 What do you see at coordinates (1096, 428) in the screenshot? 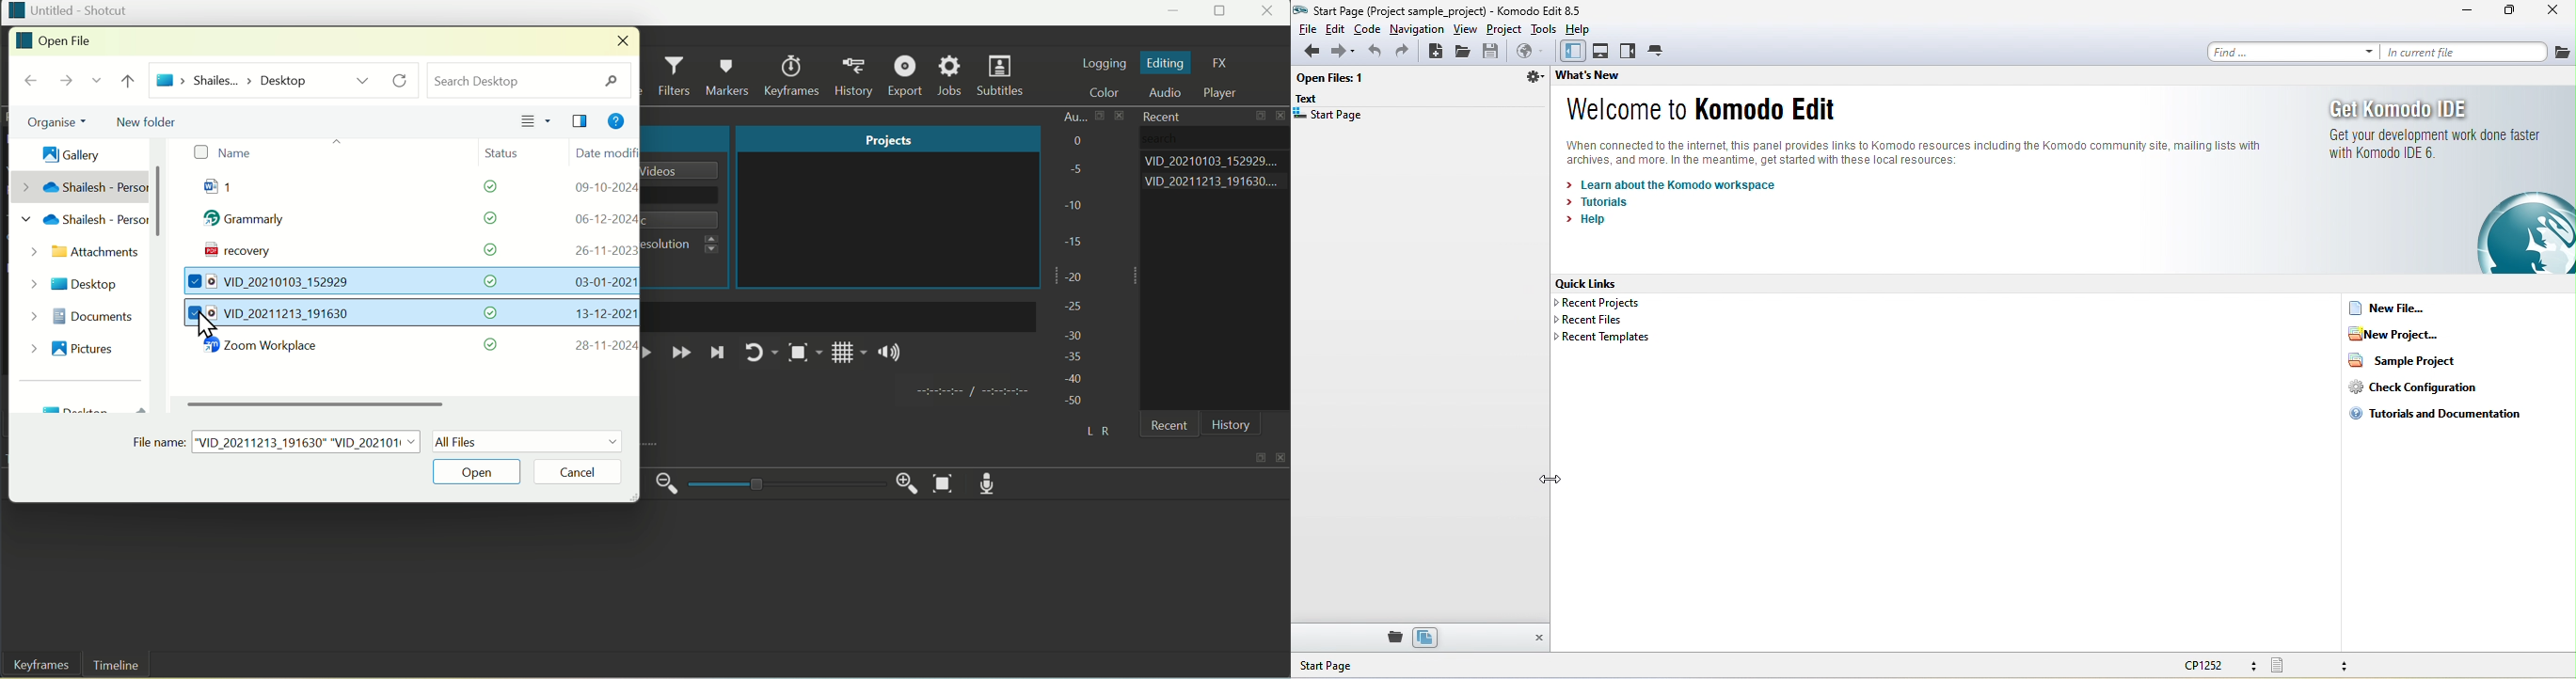
I see `L R` at bounding box center [1096, 428].